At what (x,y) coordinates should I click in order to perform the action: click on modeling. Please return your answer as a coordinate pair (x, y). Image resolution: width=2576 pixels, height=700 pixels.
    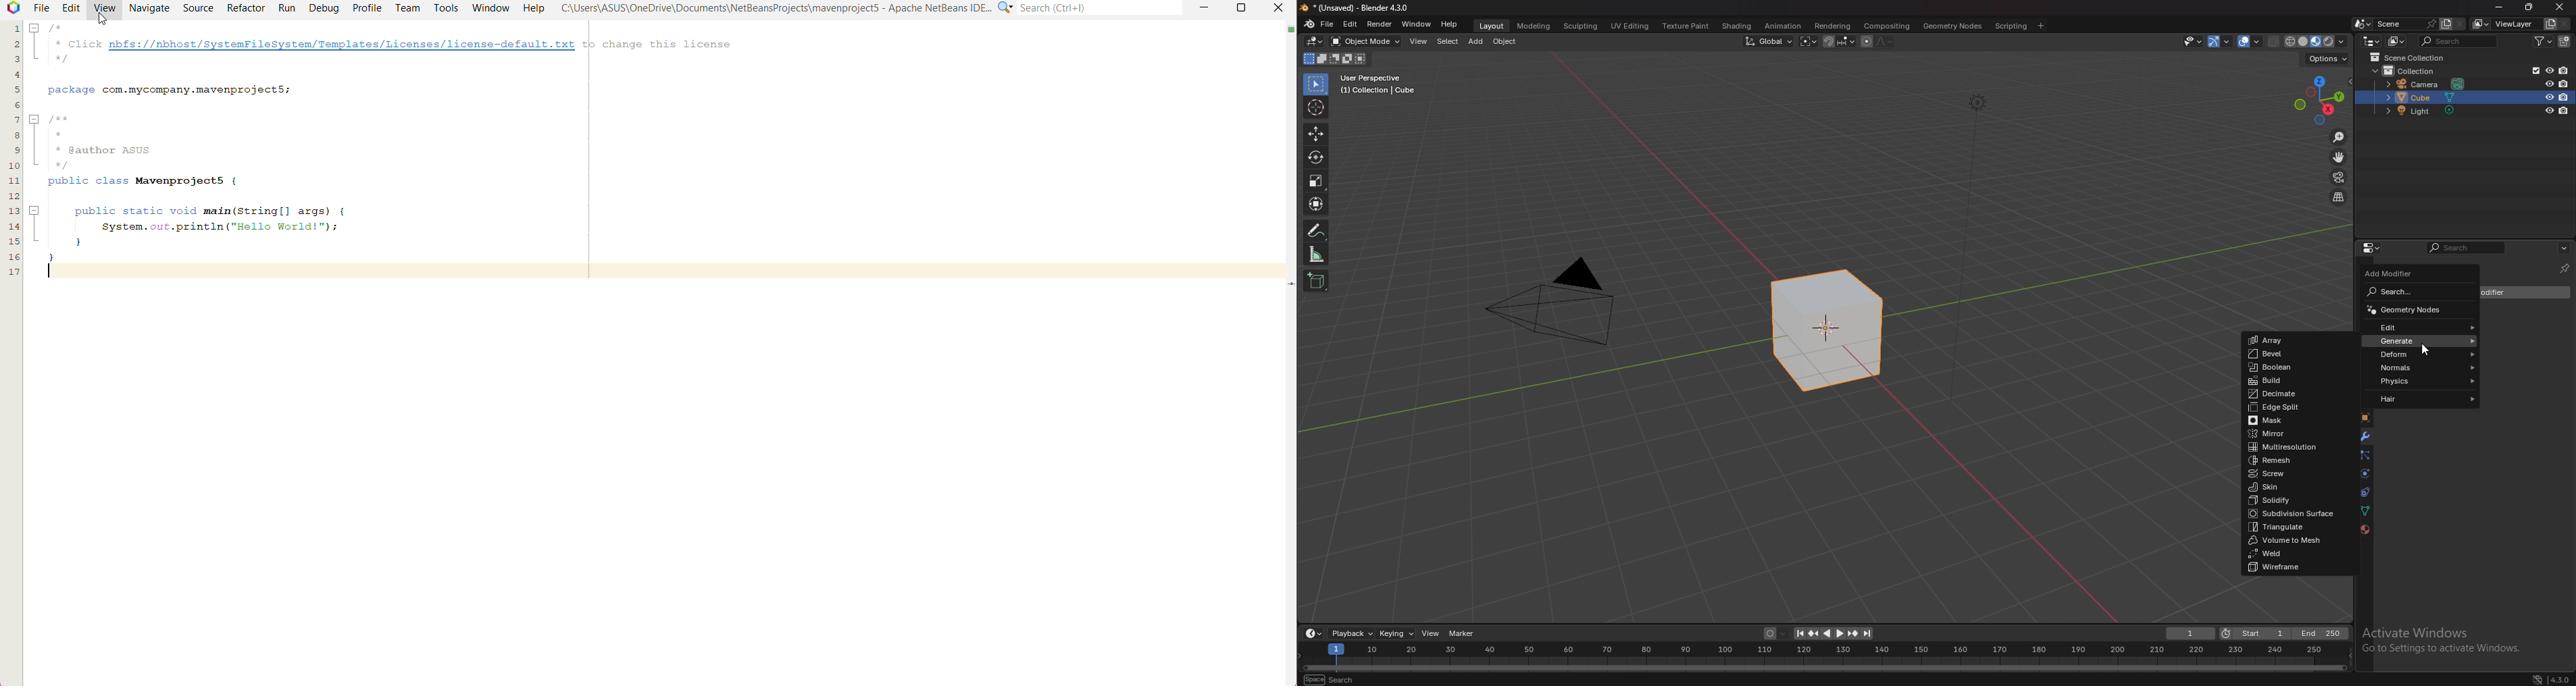
    Looking at the image, I should click on (1535, 25).